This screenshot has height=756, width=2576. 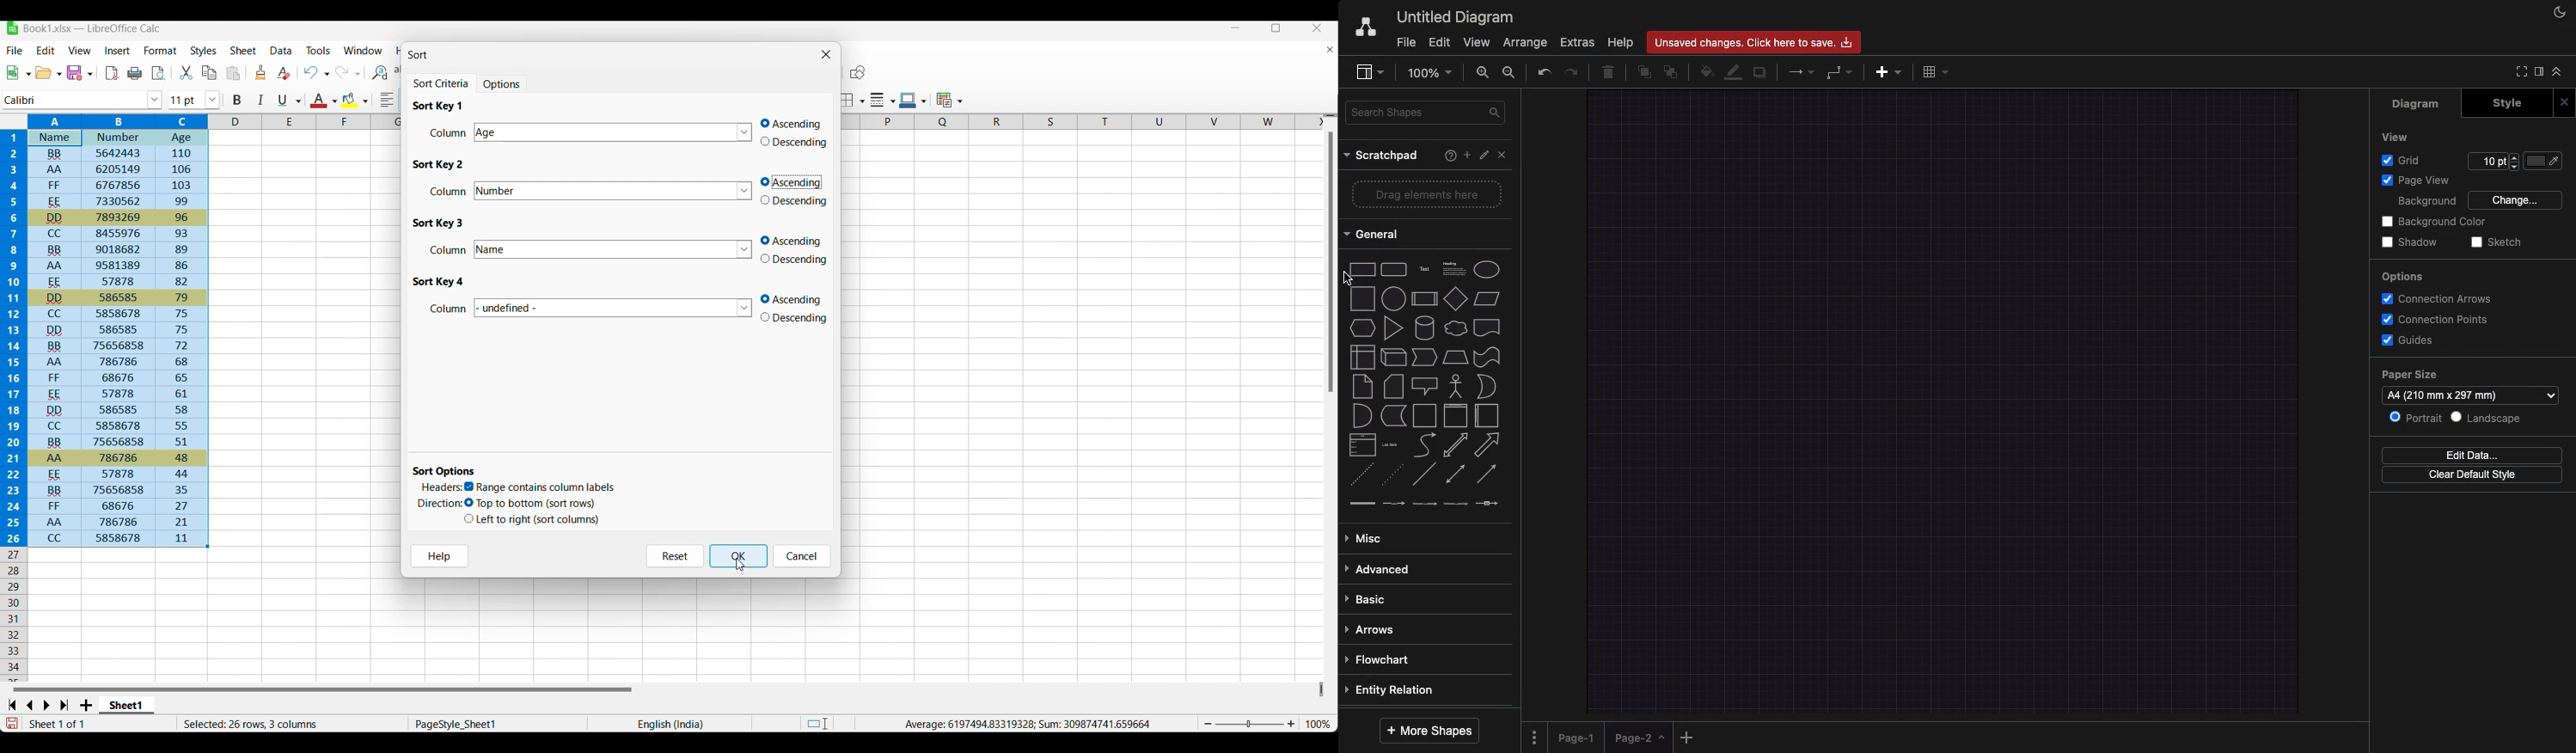 What do you see at coordinates (1236, 28) in the screenshot?
I see `Minimize` at bounding box center [1236, 28].